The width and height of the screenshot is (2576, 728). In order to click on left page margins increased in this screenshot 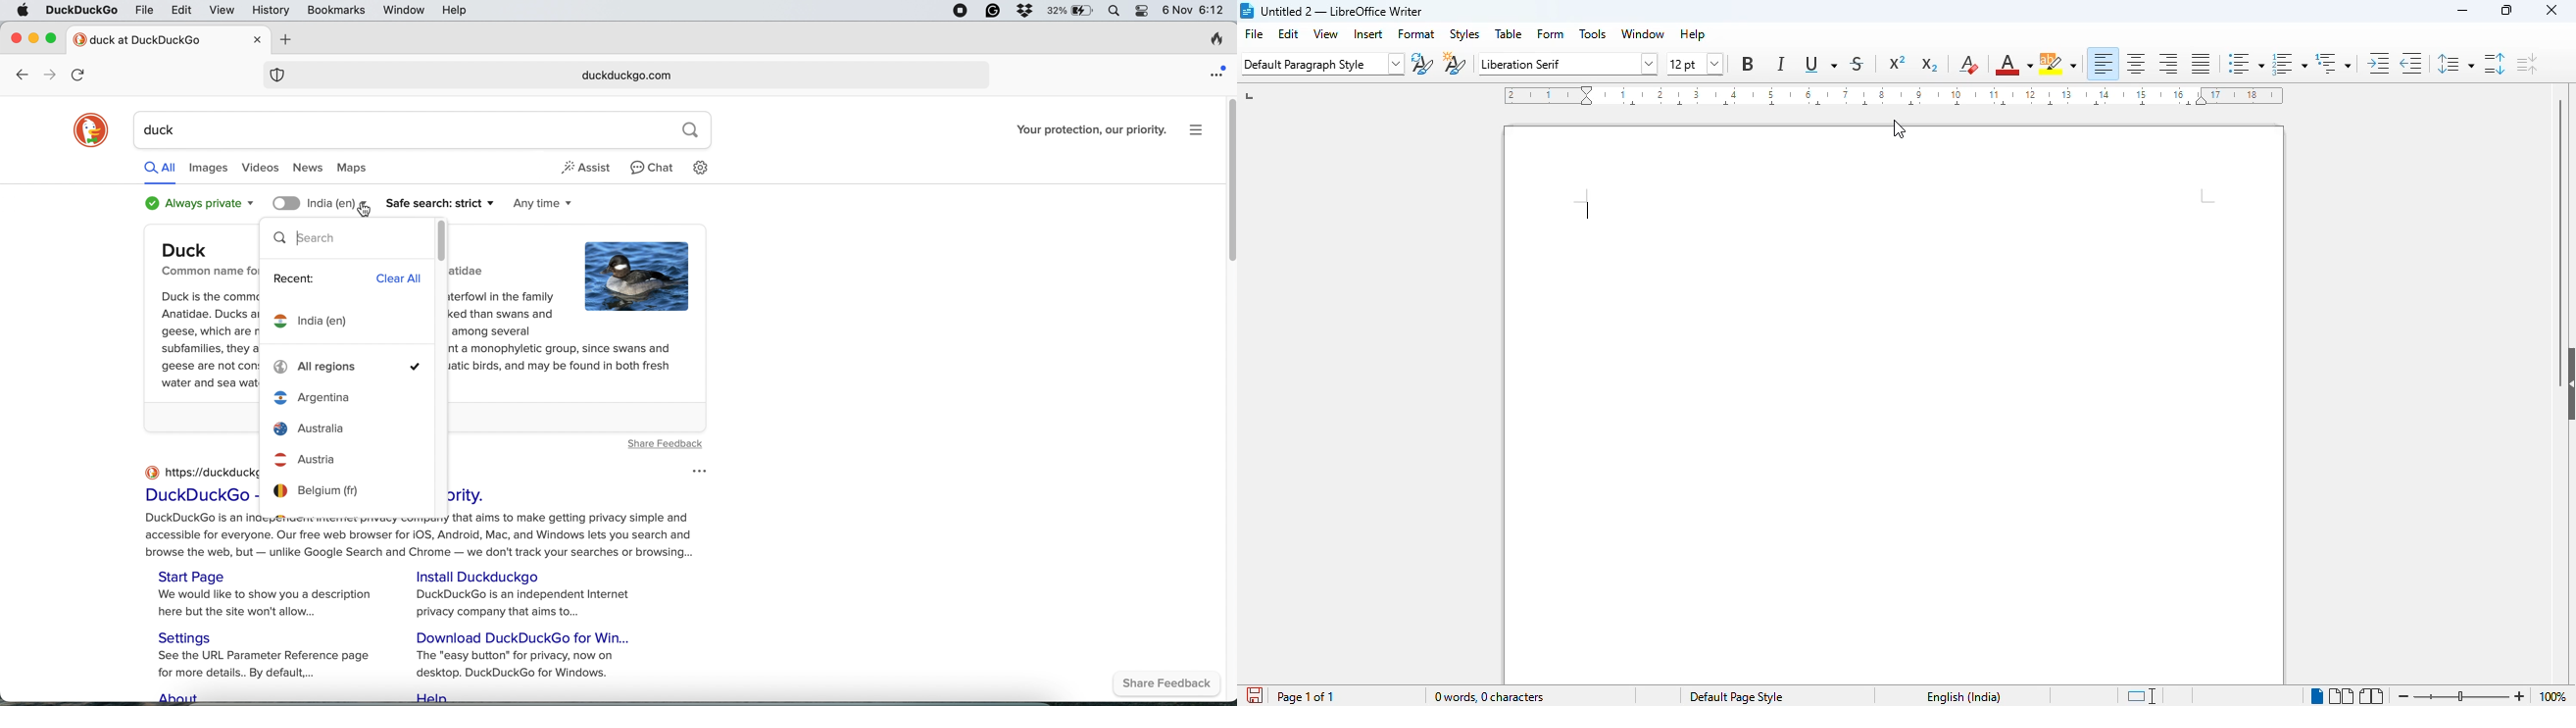, I will do `click(1550, 96)`.